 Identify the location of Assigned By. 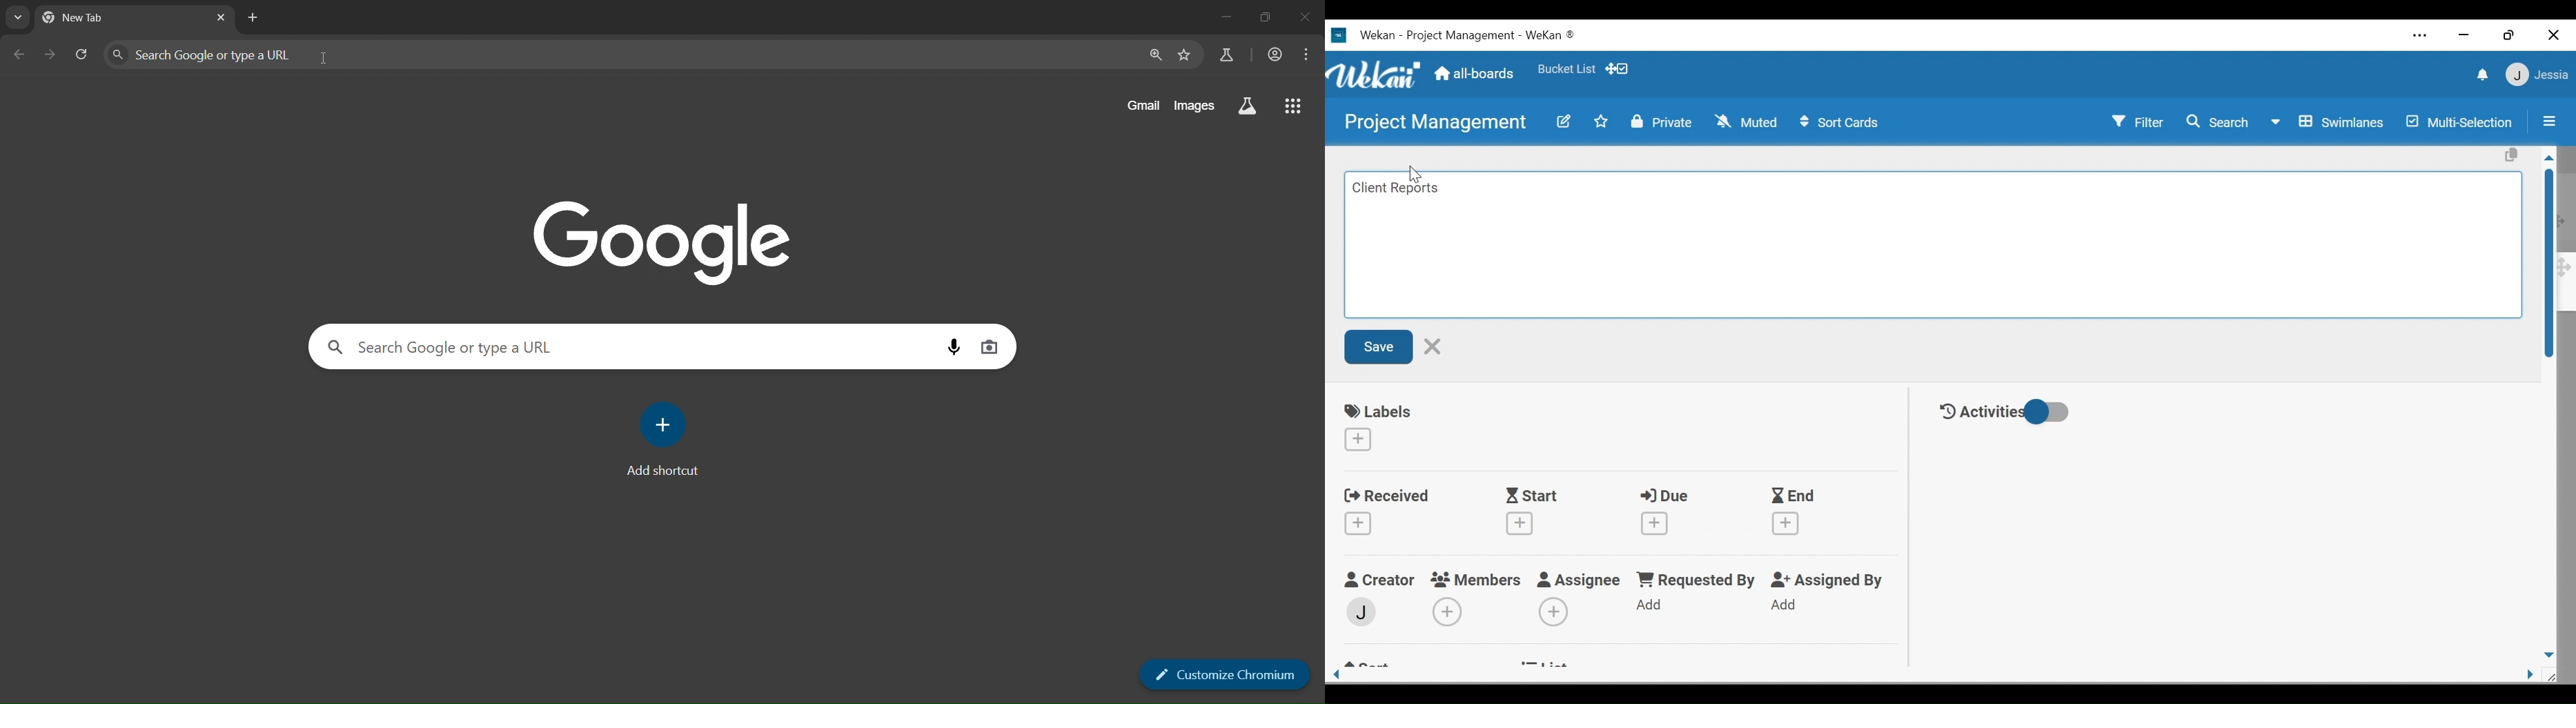
(1829, 581).